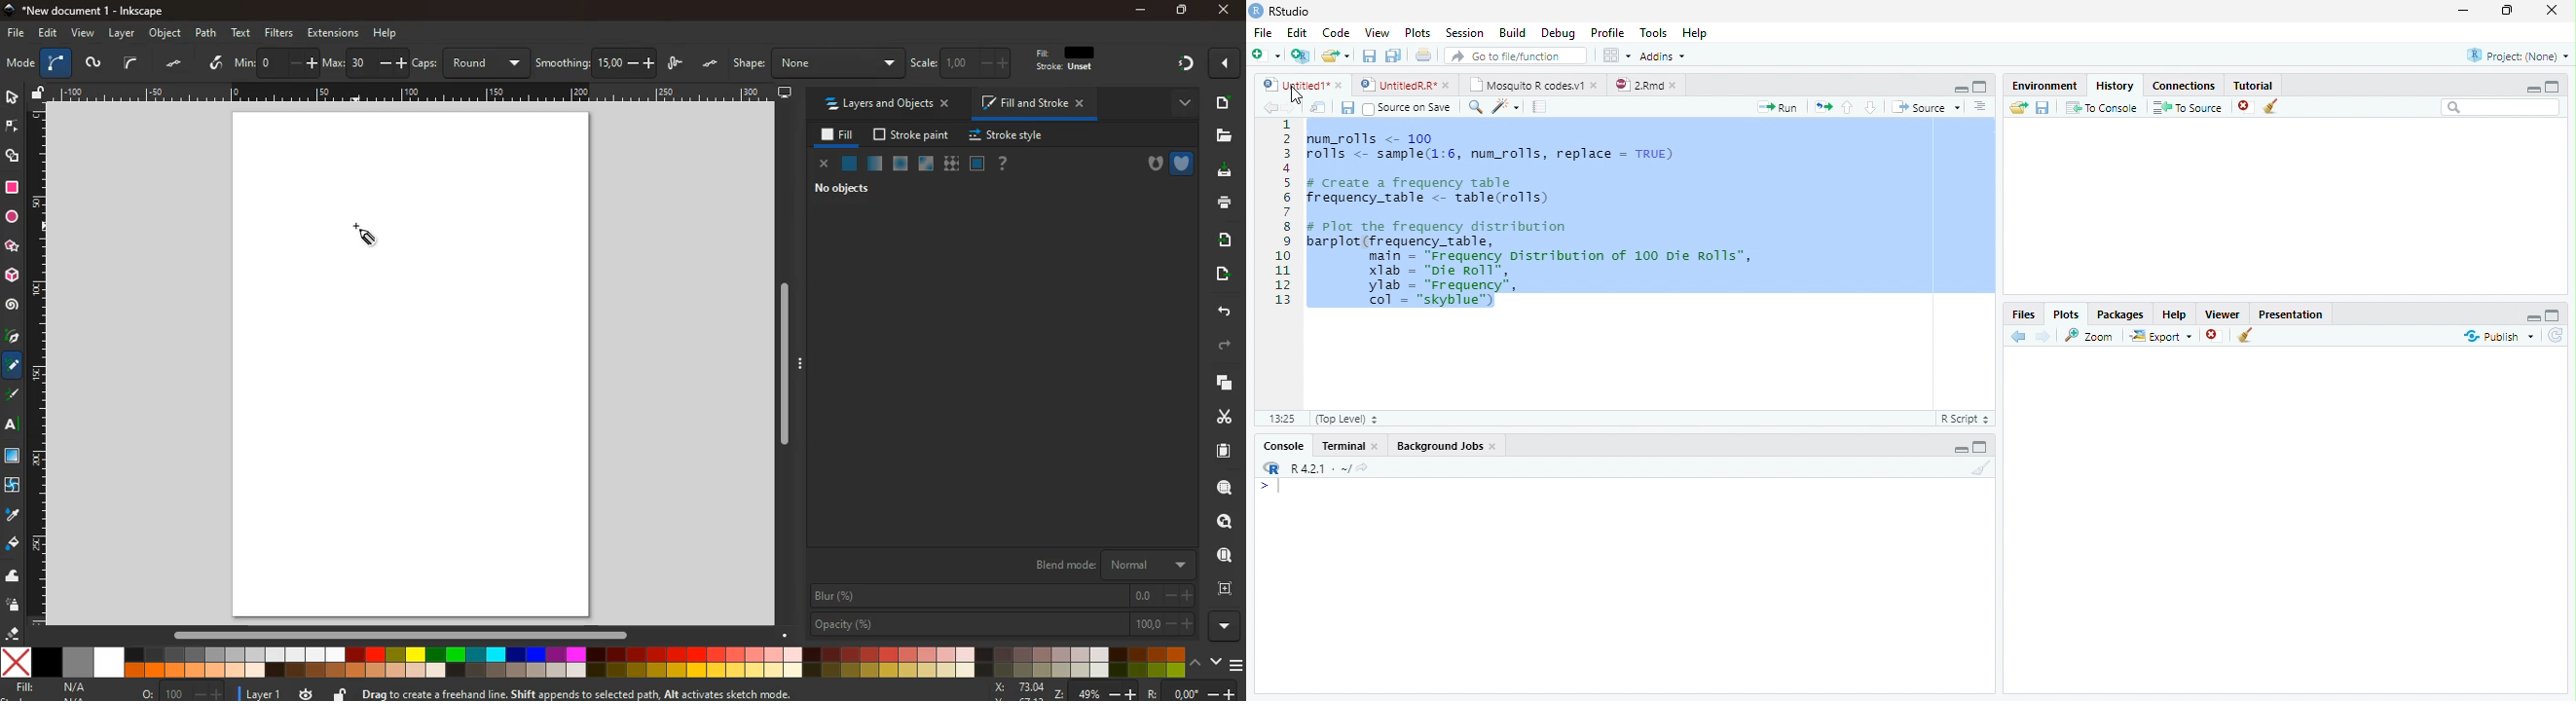 This screenshot has width=2576, height=728. I want to click on Clear, so click(2245, 335).